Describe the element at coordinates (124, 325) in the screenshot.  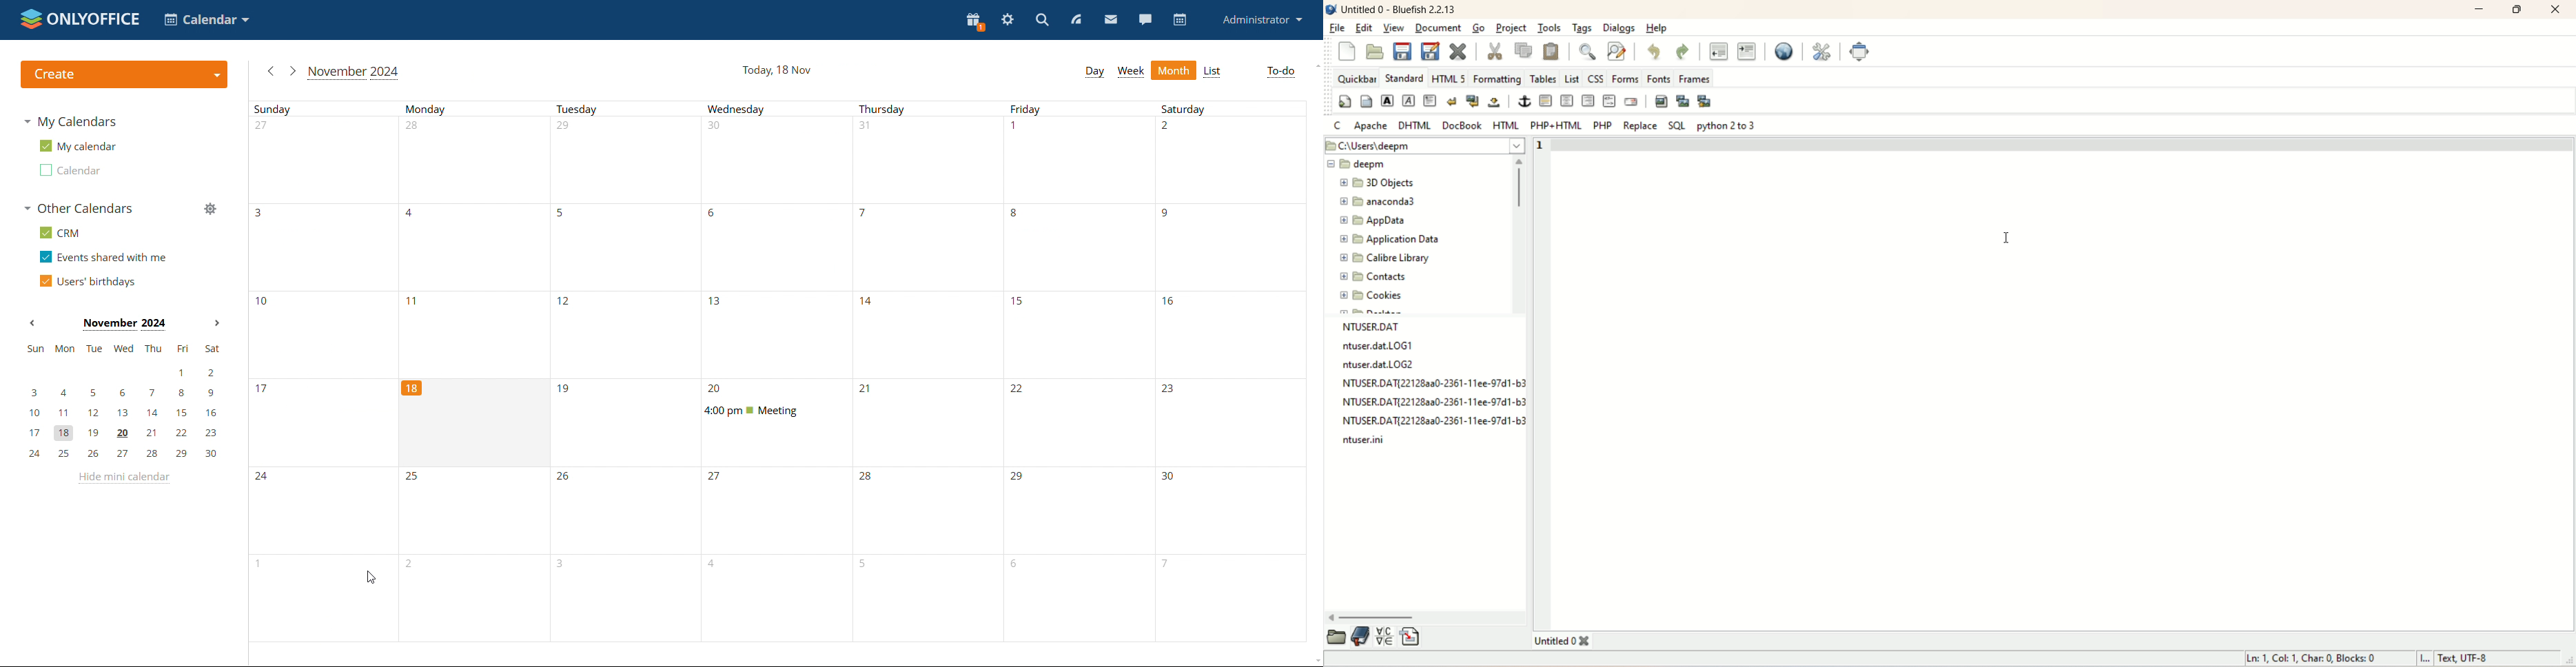
I see `month on display` at that location.